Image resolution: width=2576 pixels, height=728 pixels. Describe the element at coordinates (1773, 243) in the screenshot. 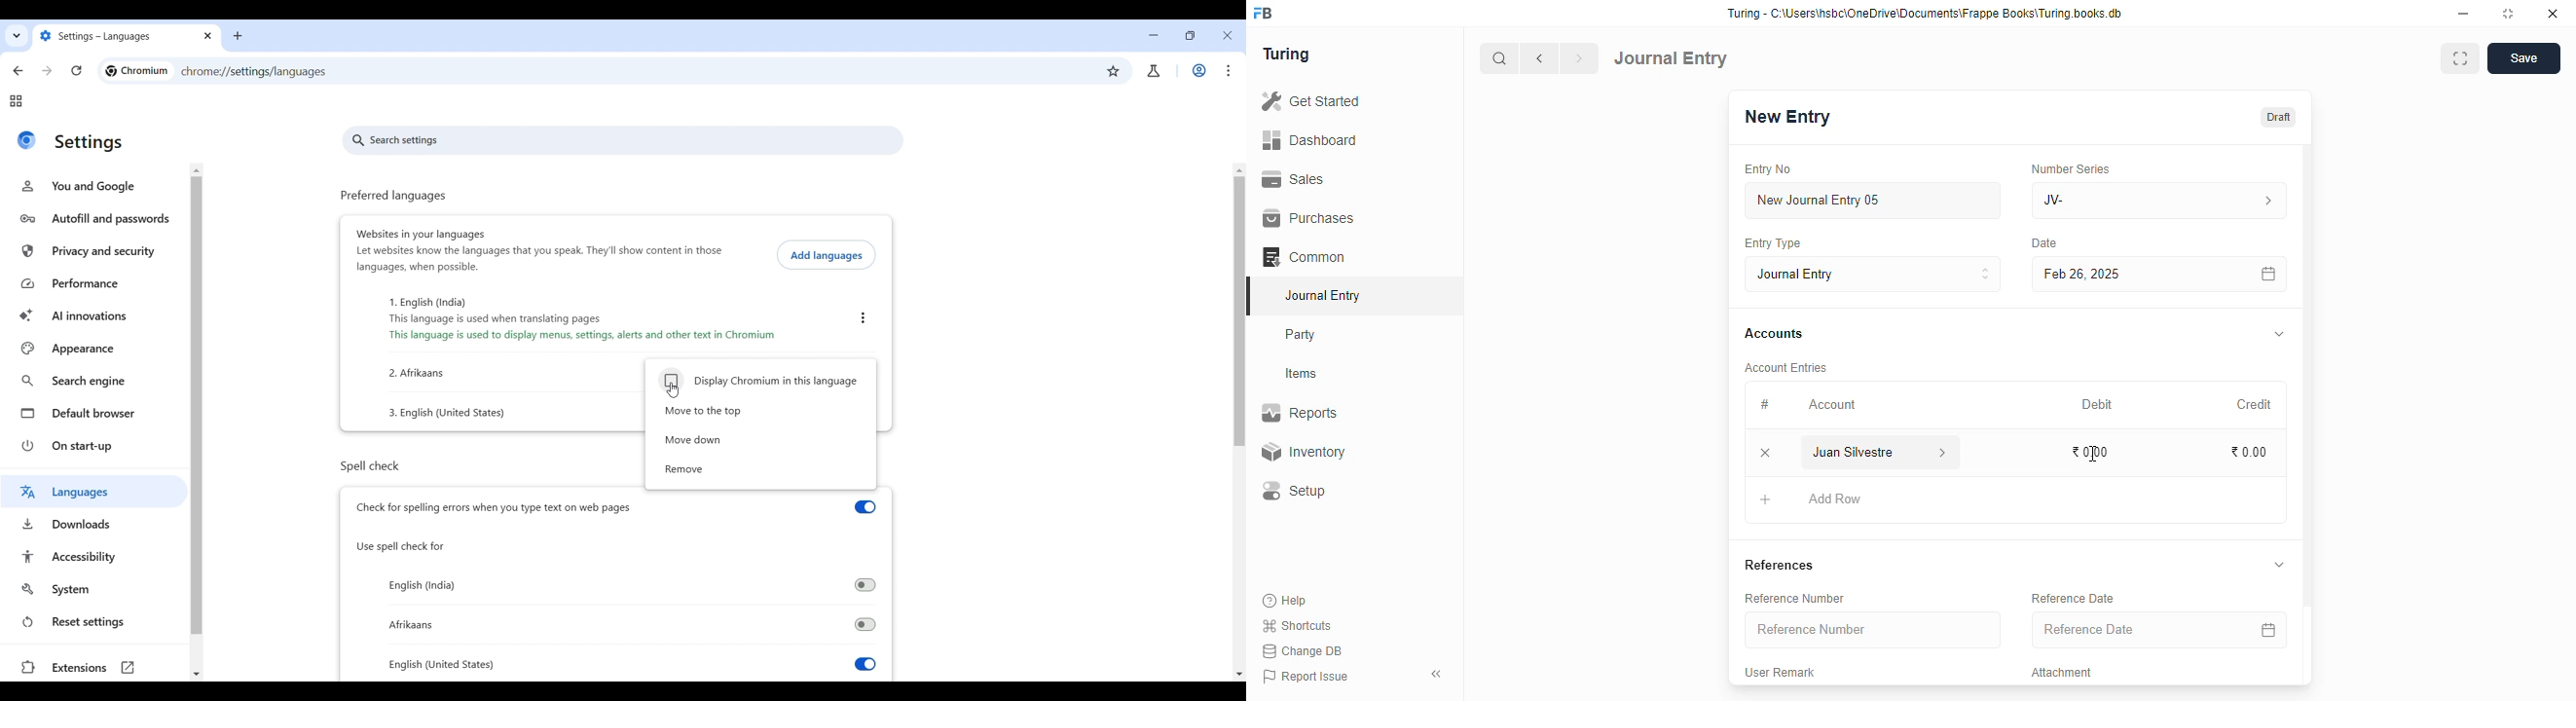

I see `entry type` at that location.